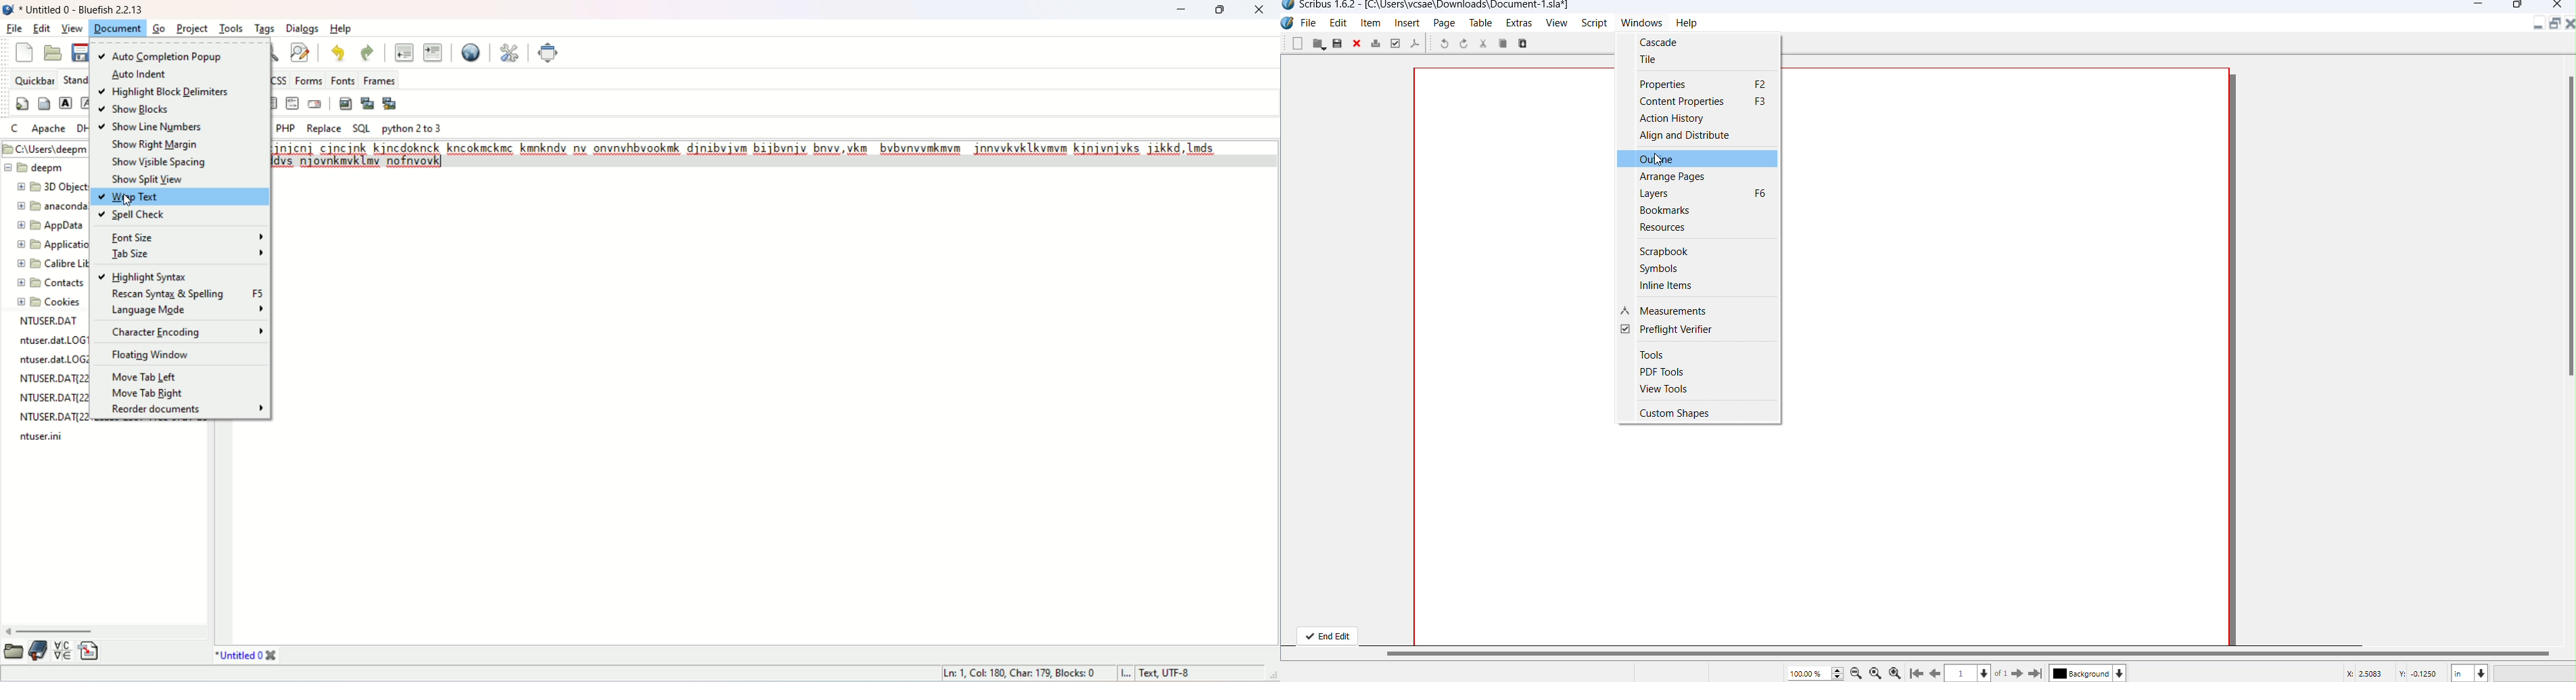  Describe the element at coordinates (265, 27) in the screenshot. I see `tags` at that location.